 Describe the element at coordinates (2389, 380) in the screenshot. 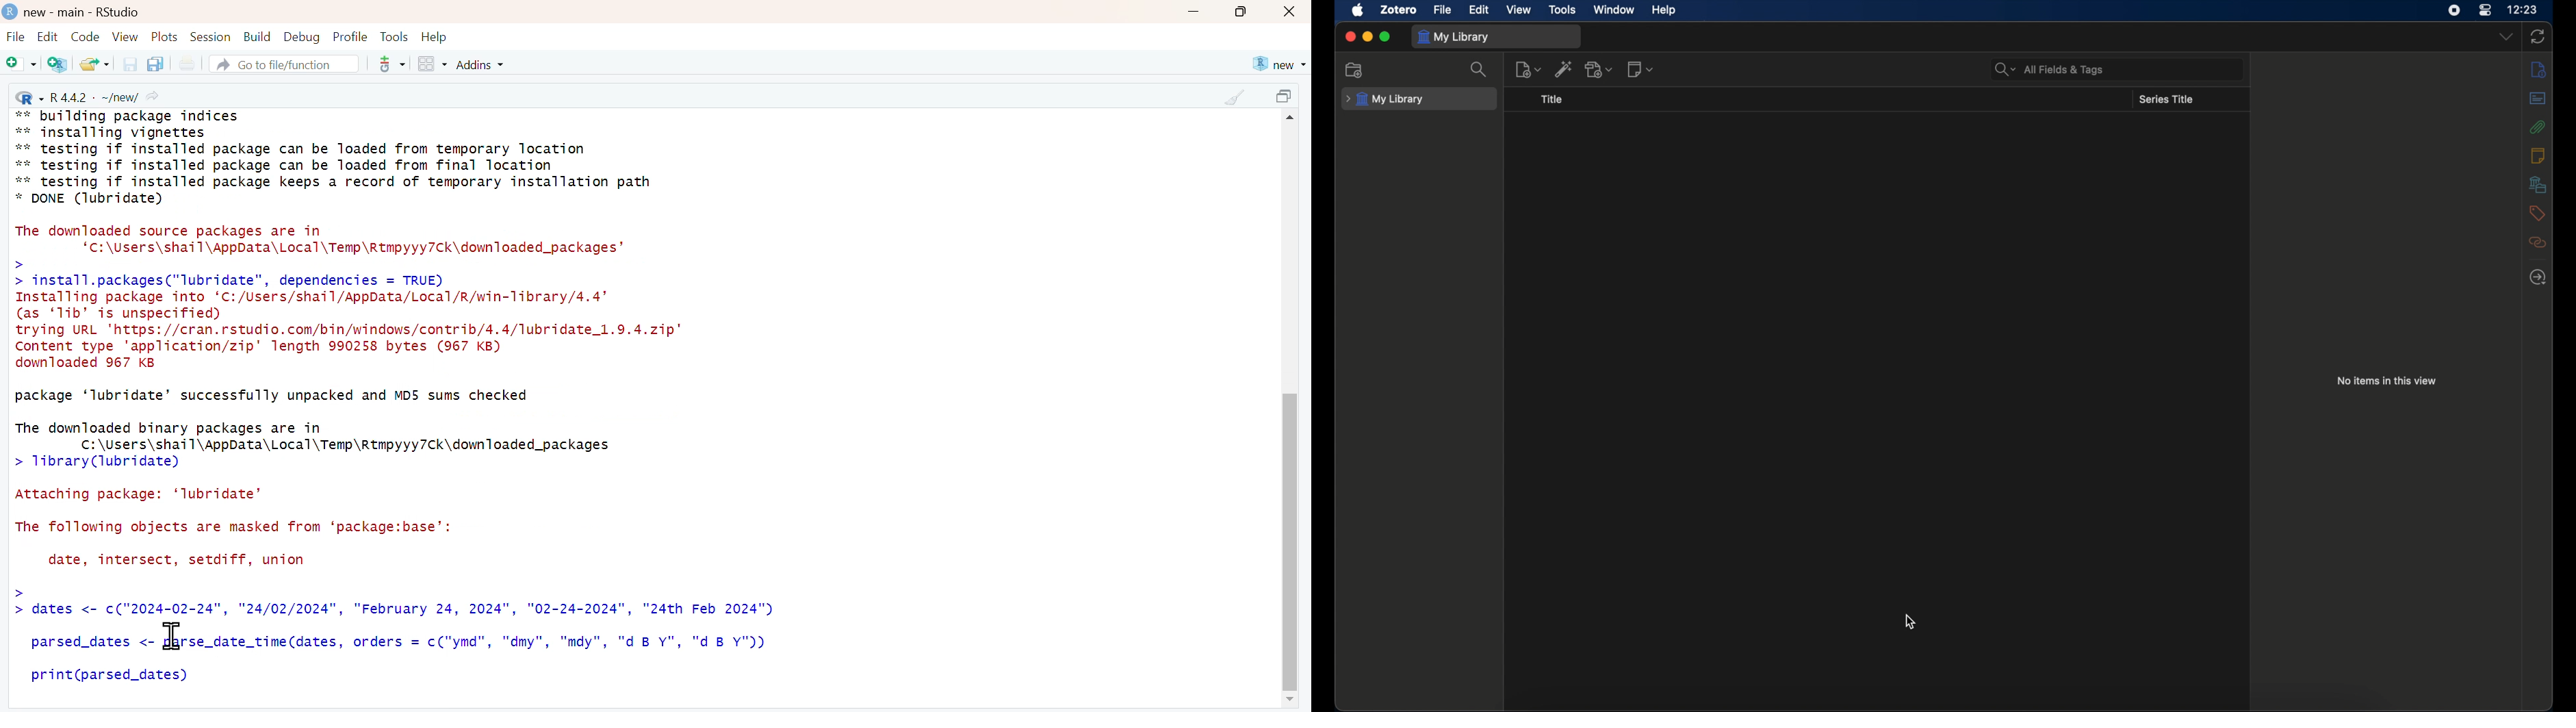

I see `no items in this view` at that location.